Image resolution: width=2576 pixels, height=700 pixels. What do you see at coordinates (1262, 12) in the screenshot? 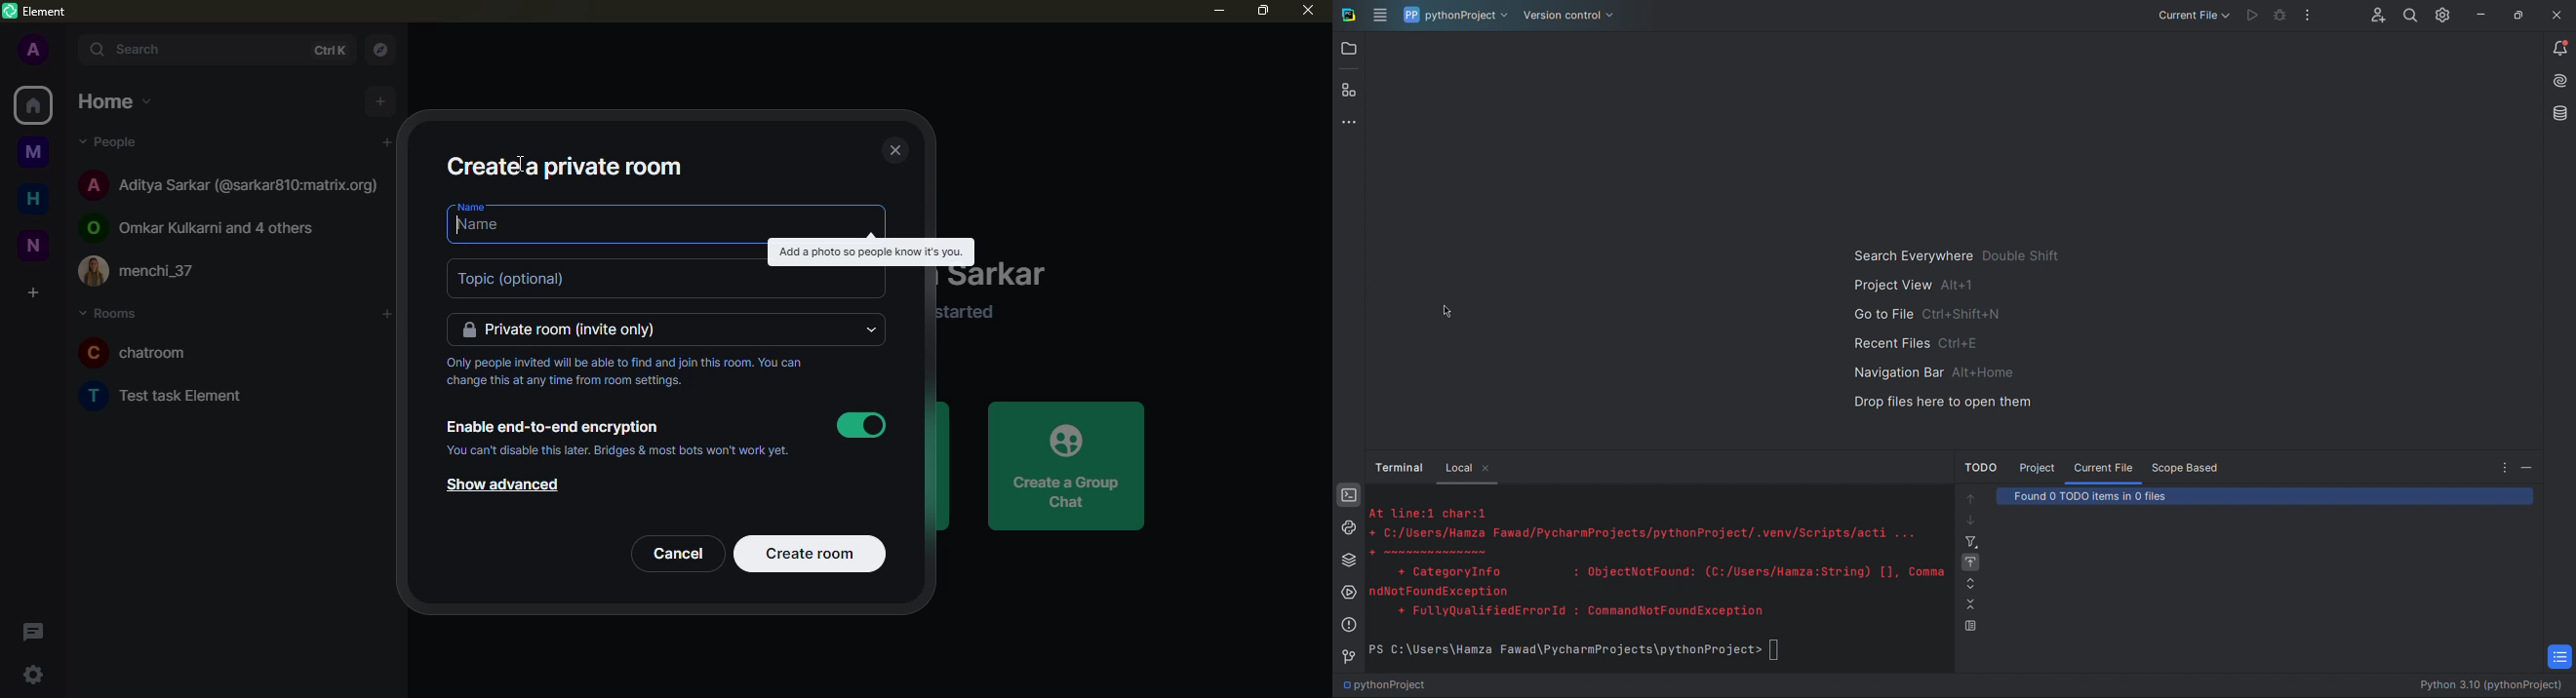
I see `maximize` at bounding box center [1262, 12].